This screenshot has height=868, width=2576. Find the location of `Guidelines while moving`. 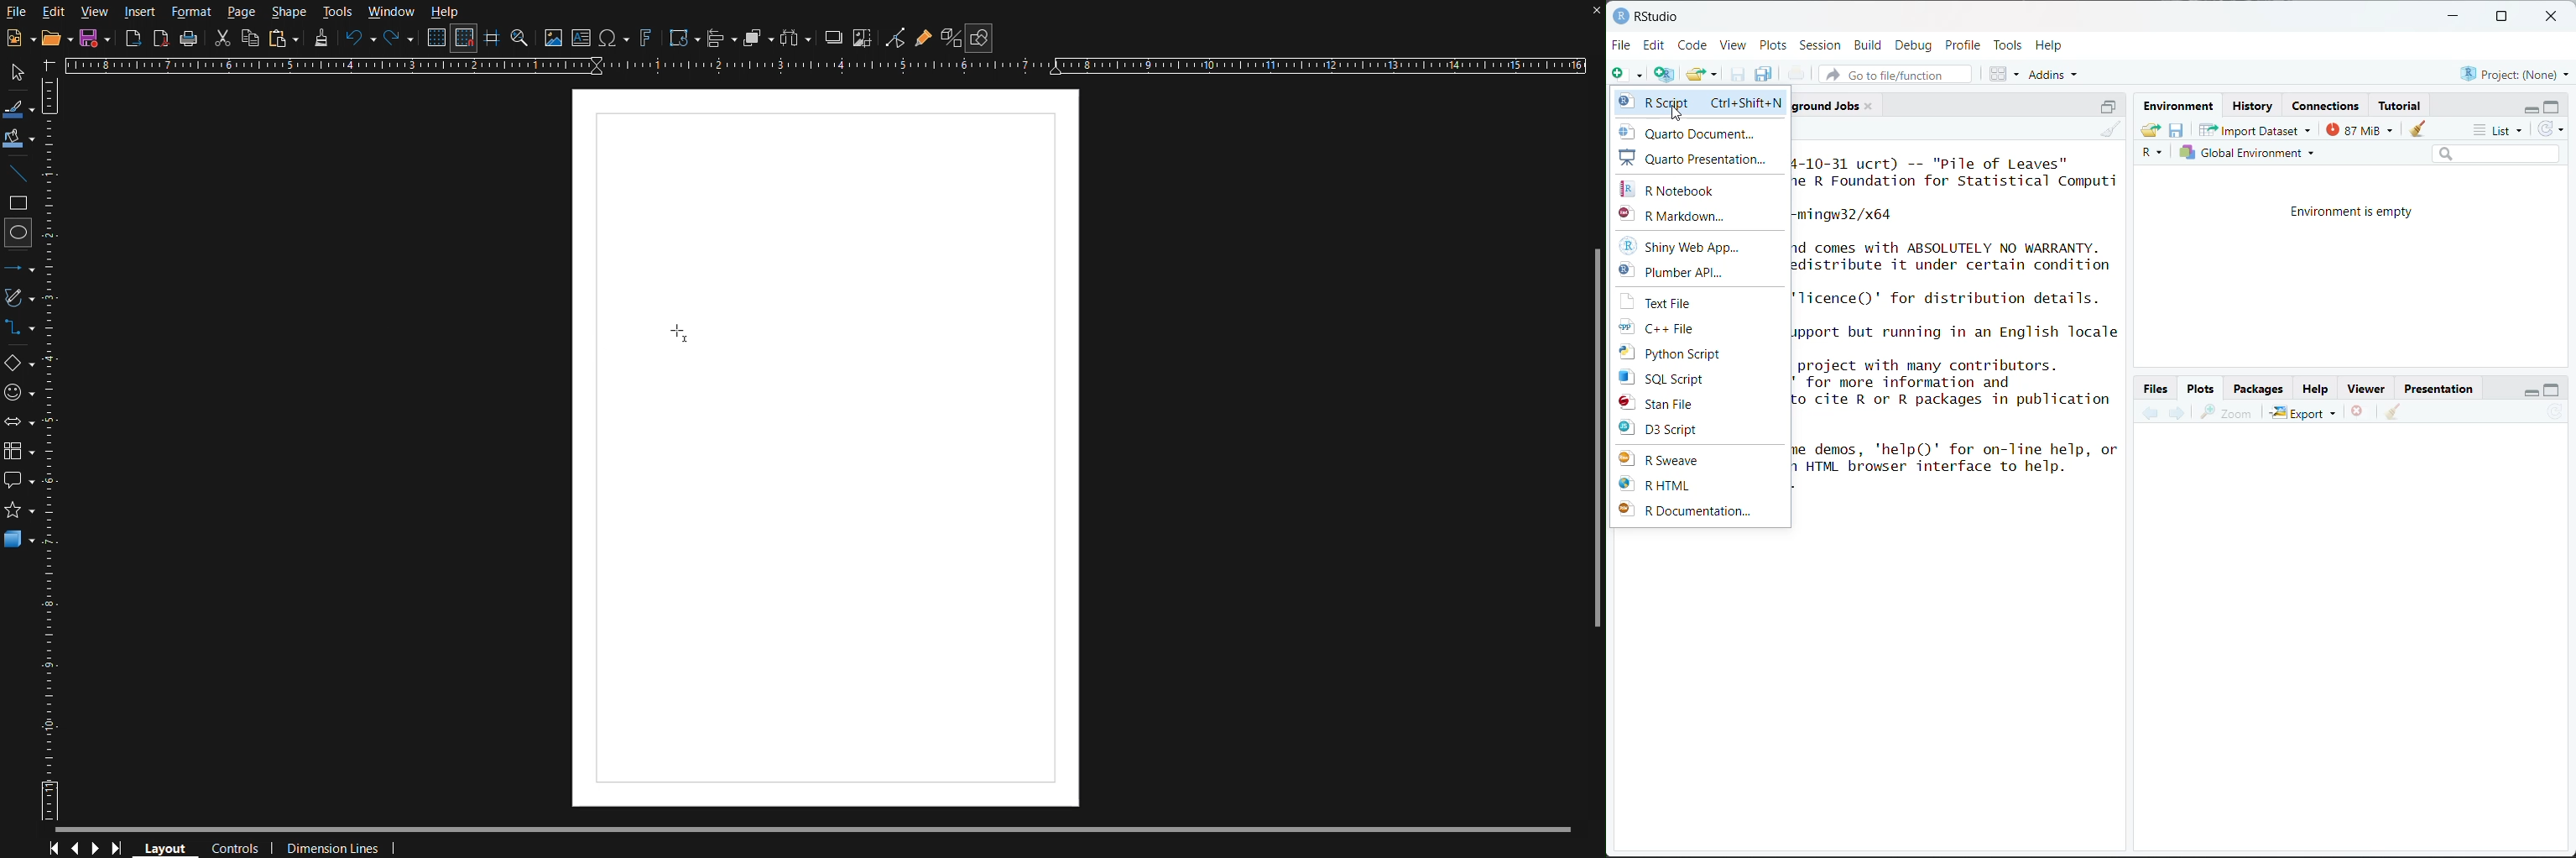

Guidelines while moving is located at coordinates (492, 41).